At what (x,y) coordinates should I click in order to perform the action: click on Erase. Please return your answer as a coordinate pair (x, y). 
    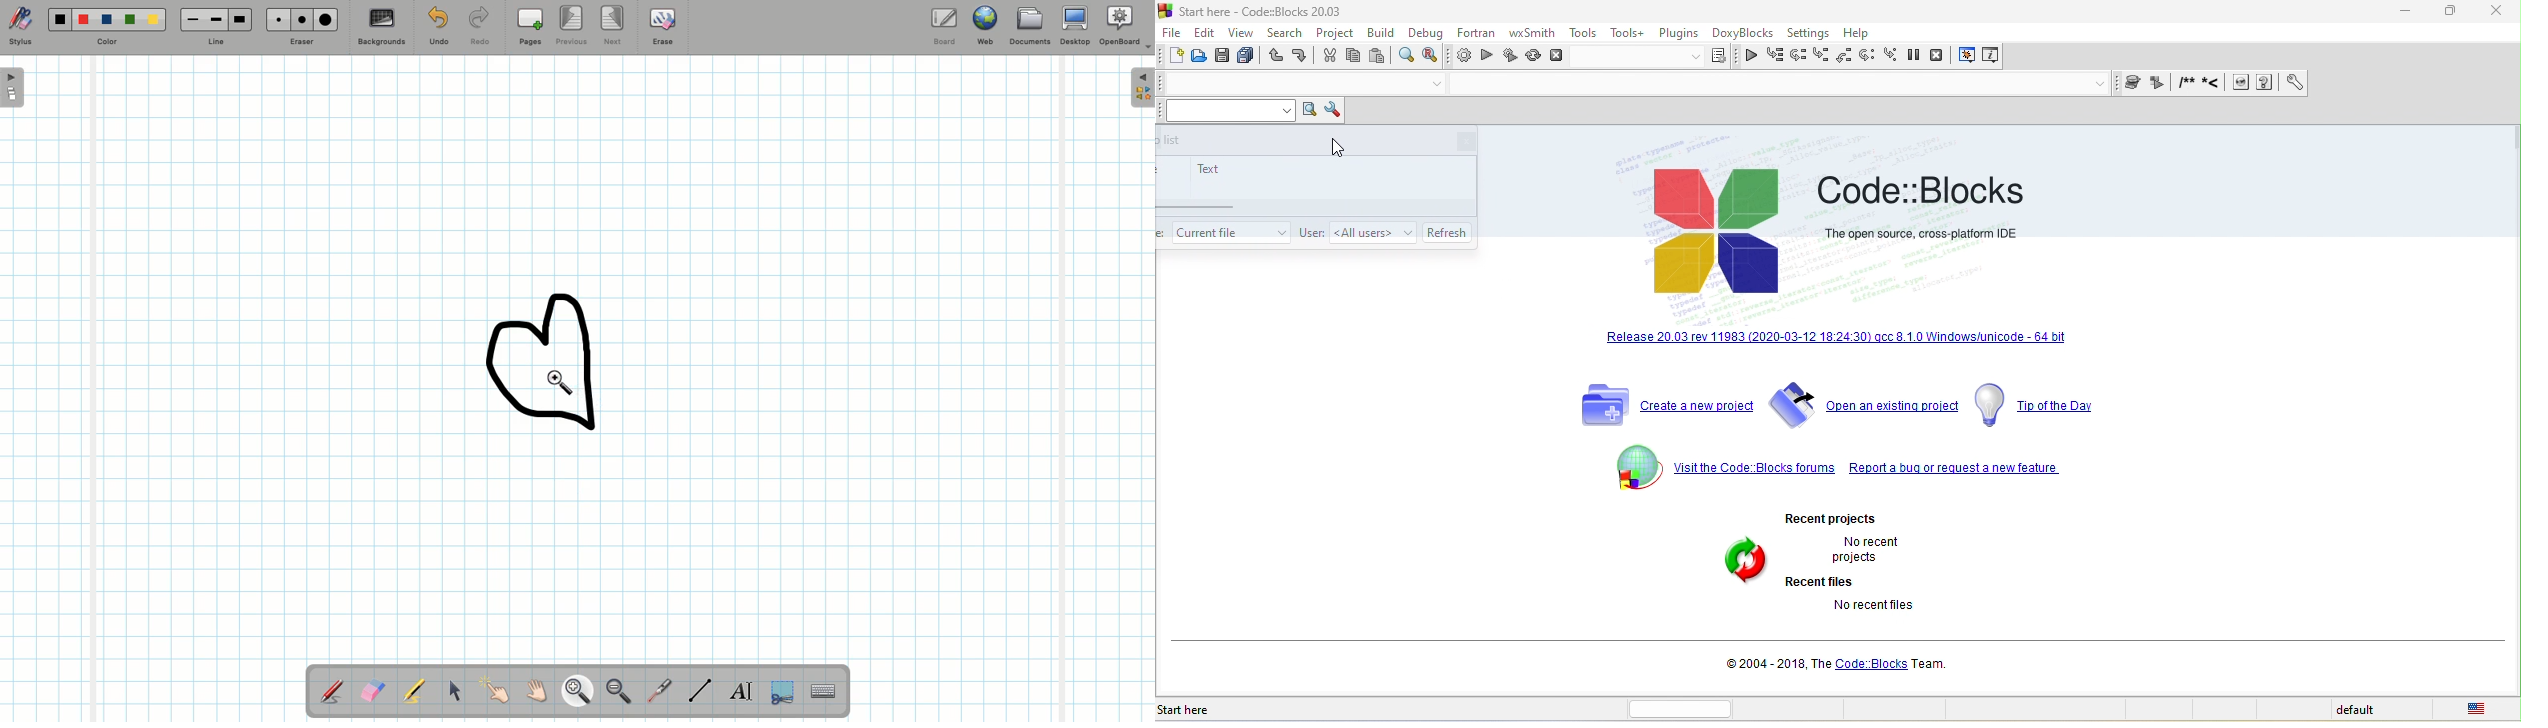
    Looking at the image, I should click on (663, 30).